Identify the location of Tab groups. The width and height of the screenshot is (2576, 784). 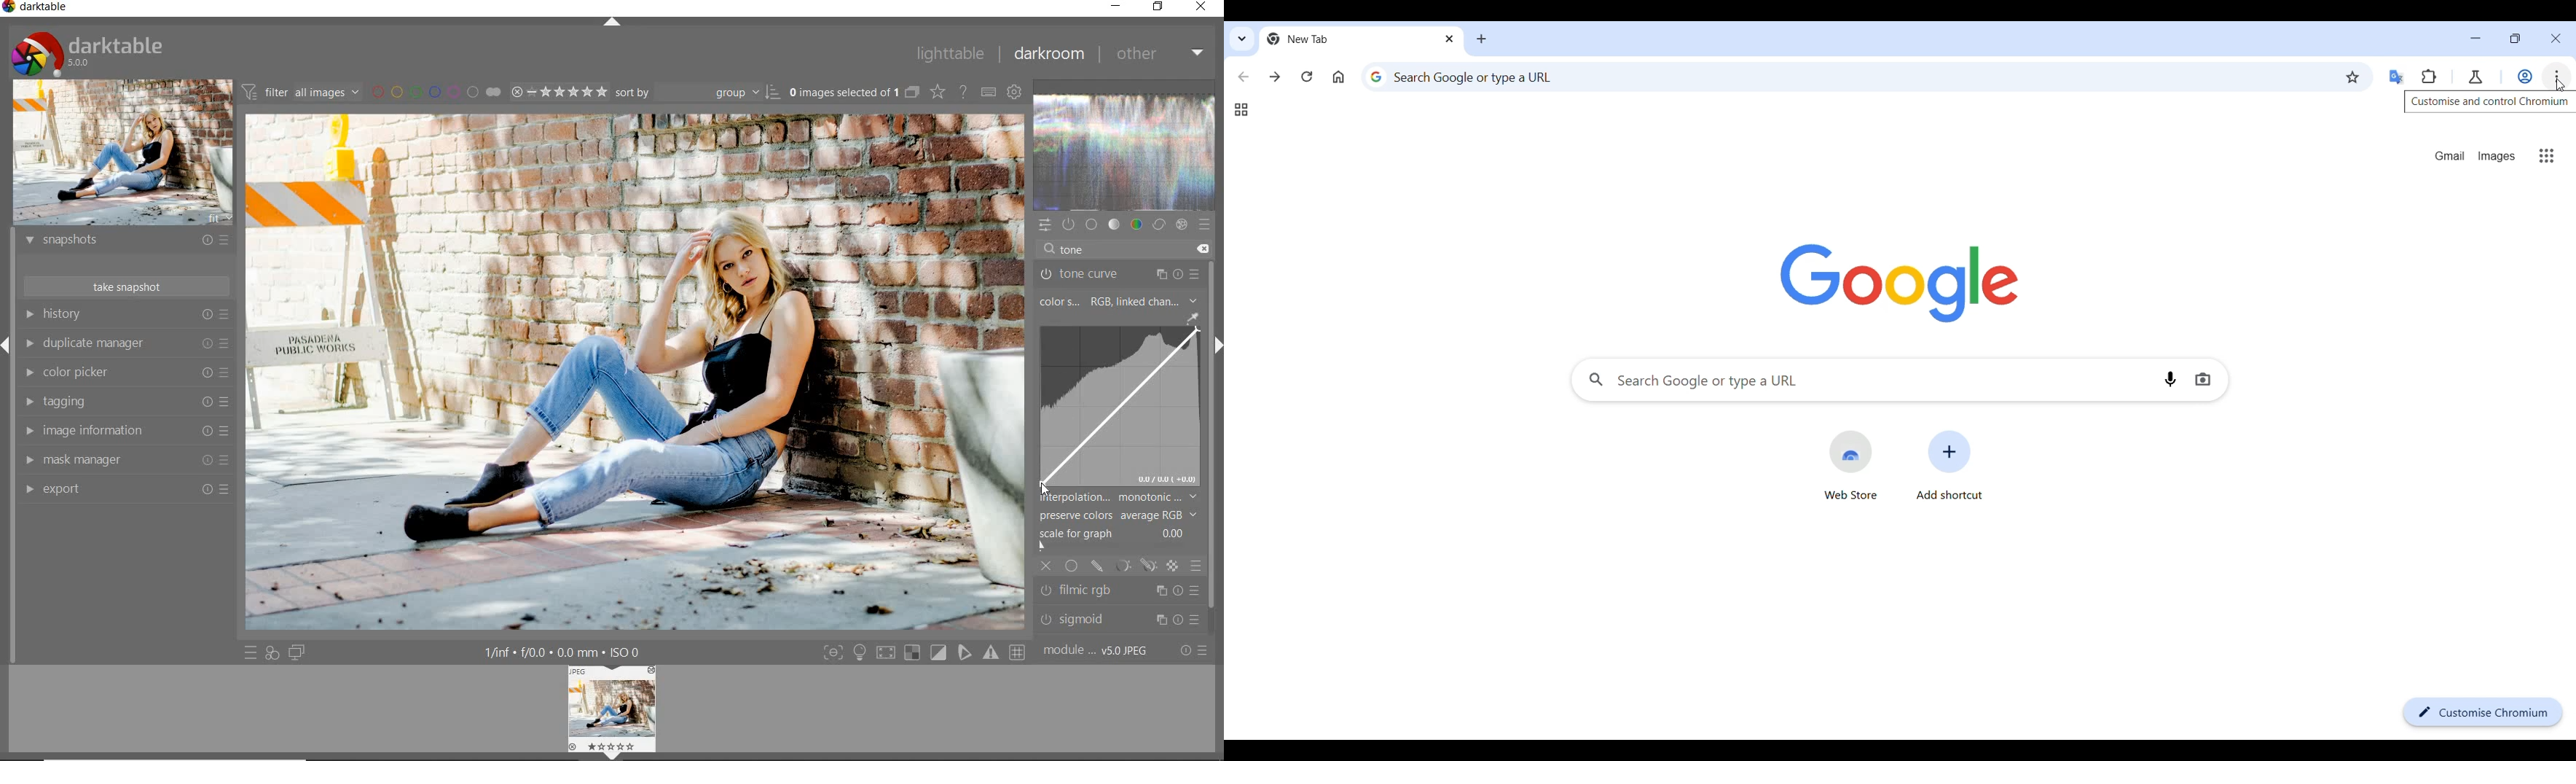
(1241, 110).